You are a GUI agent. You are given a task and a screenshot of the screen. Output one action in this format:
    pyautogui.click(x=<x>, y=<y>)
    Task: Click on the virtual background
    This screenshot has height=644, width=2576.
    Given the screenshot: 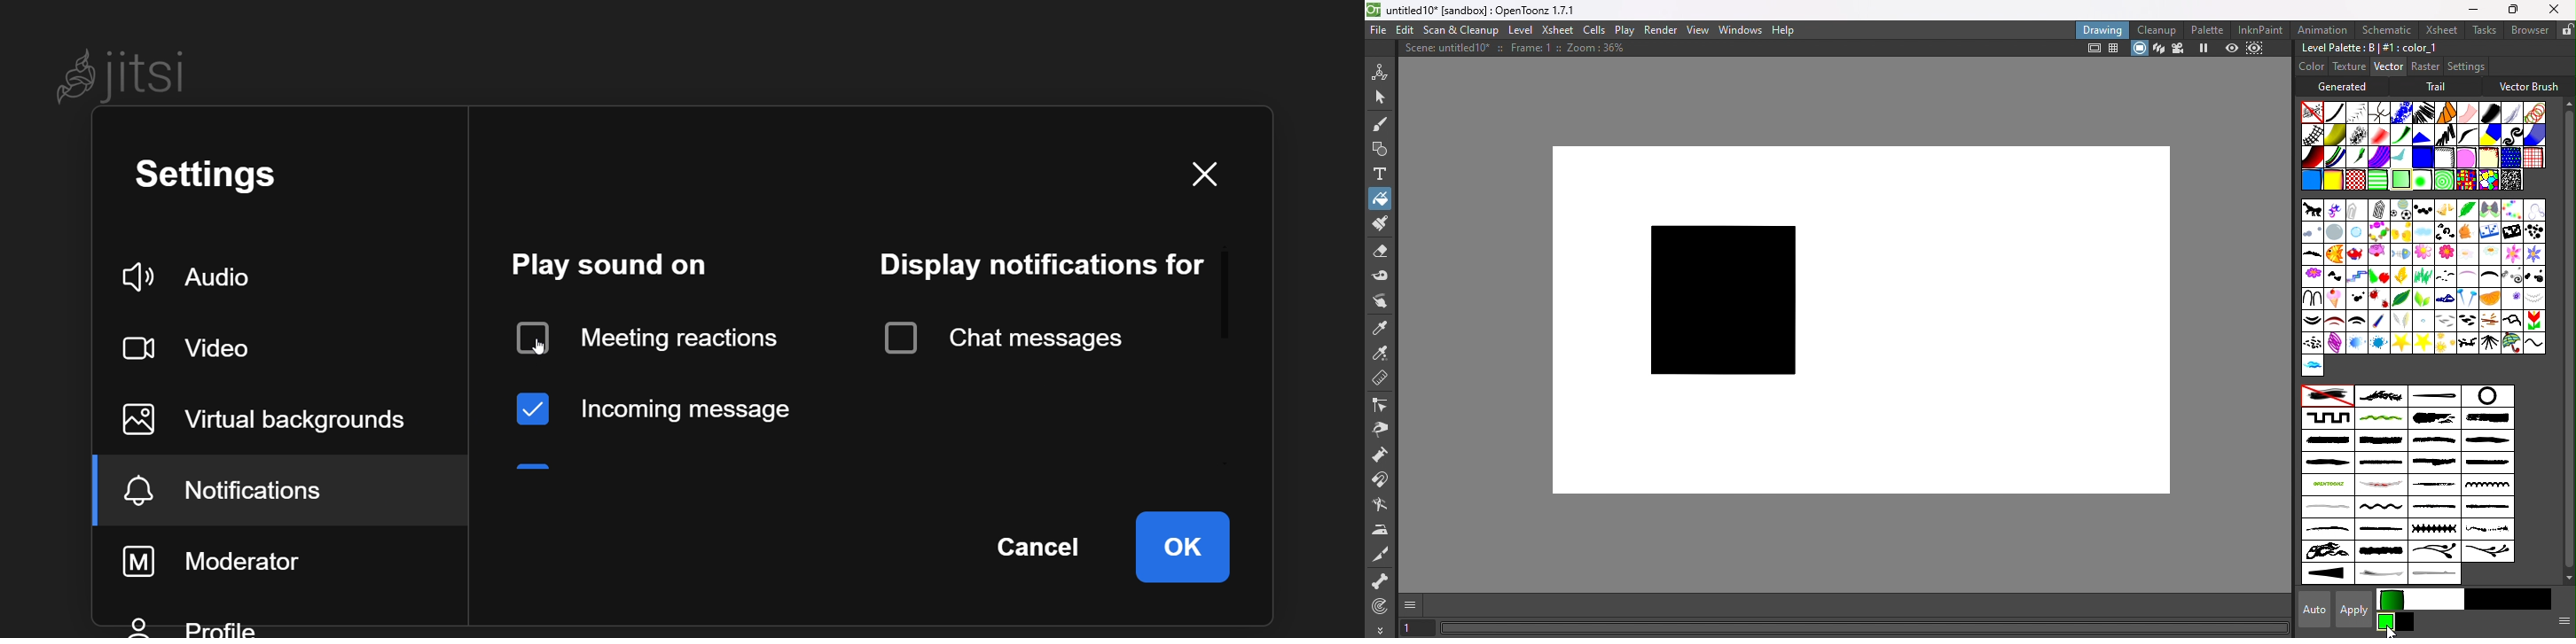 What is the action you would take?
    pyautogui.click(x=284, y=421)
    